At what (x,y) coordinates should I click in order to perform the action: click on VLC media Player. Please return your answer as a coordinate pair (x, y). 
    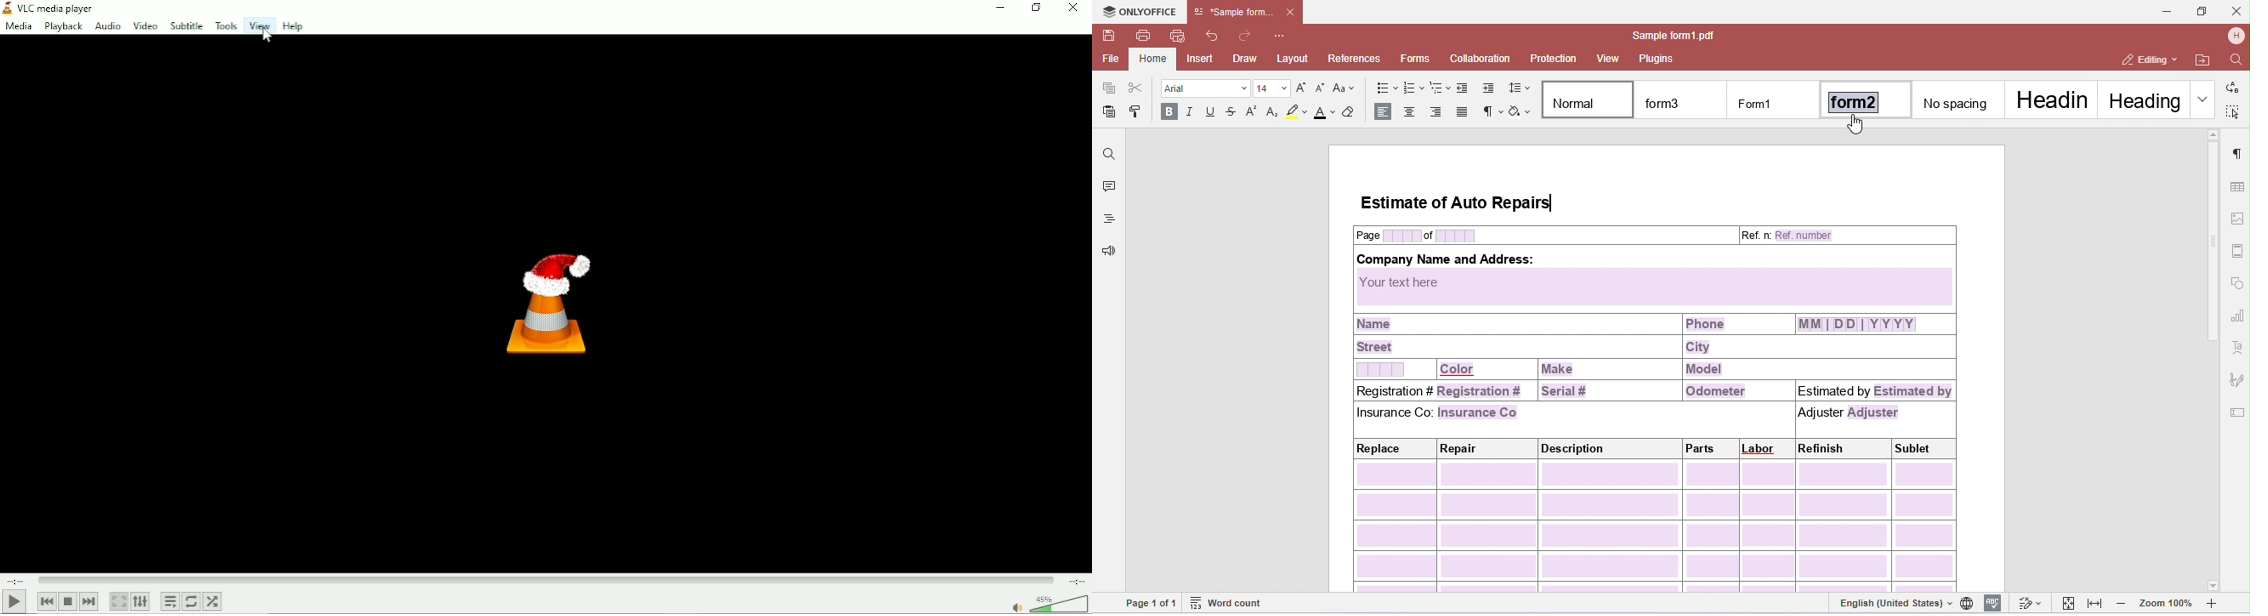
    Looking at the image, I should click on (54, 8).